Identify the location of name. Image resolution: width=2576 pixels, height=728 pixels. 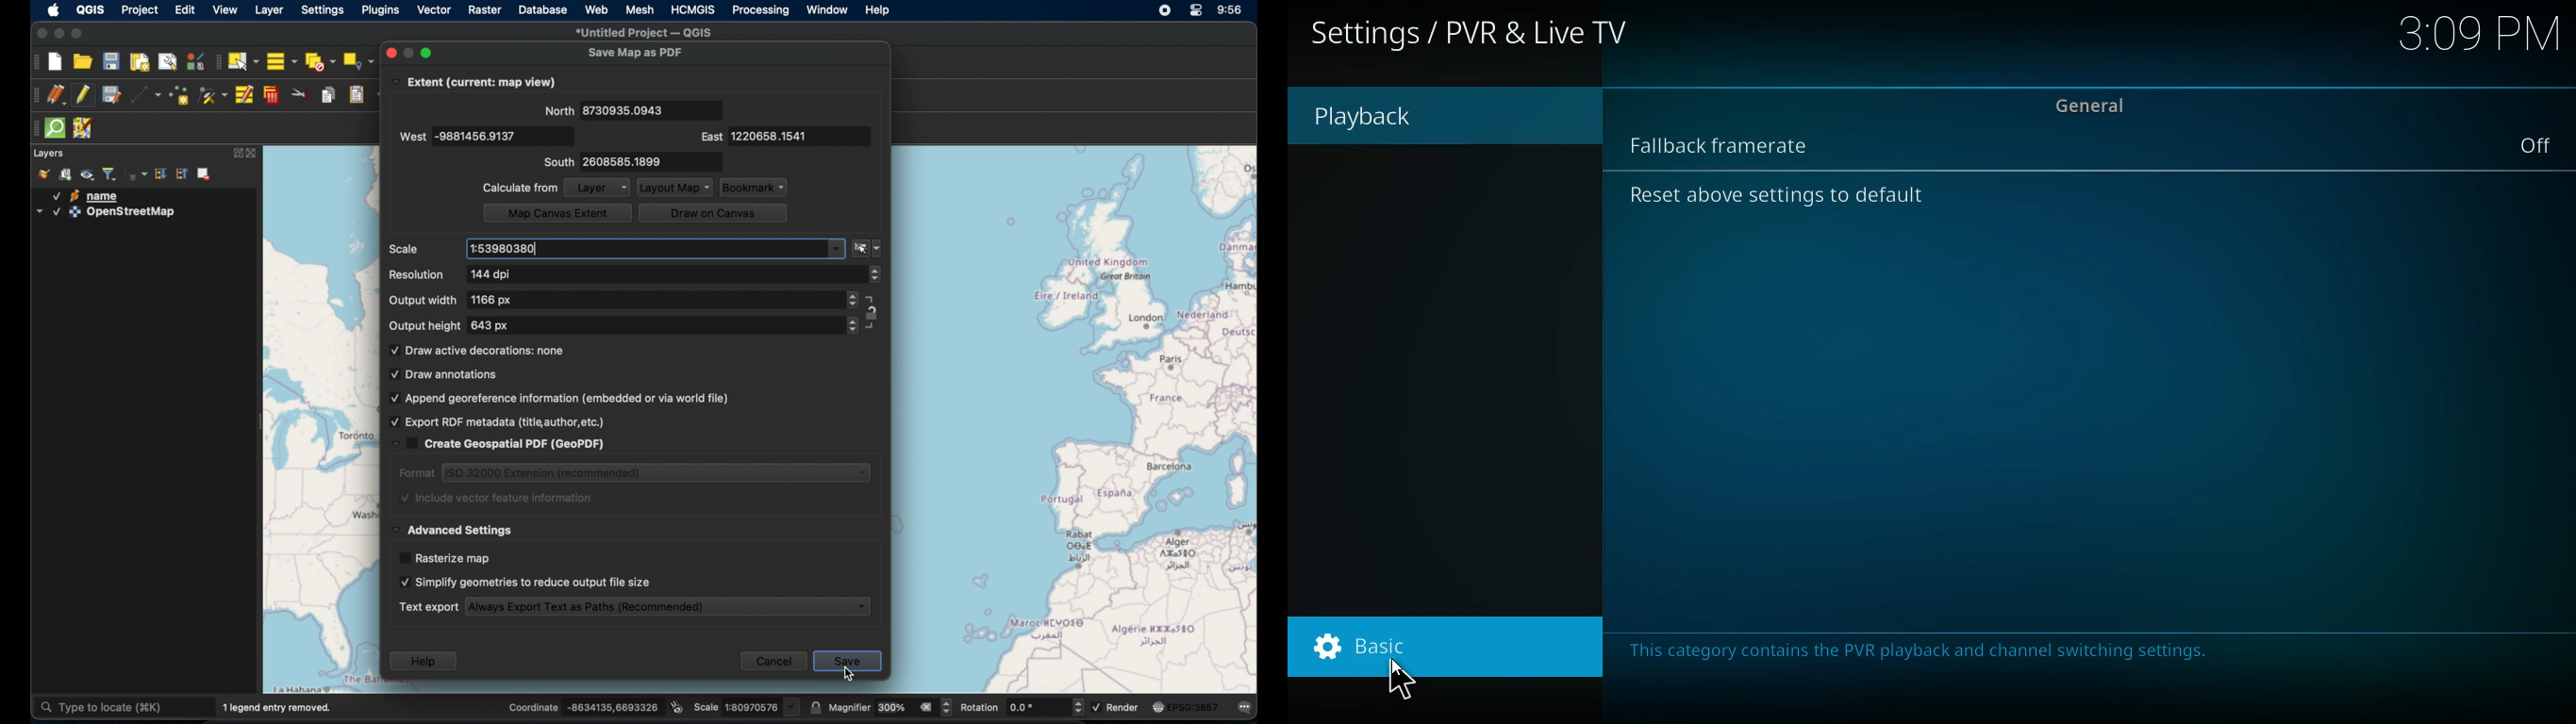
(91, 196).